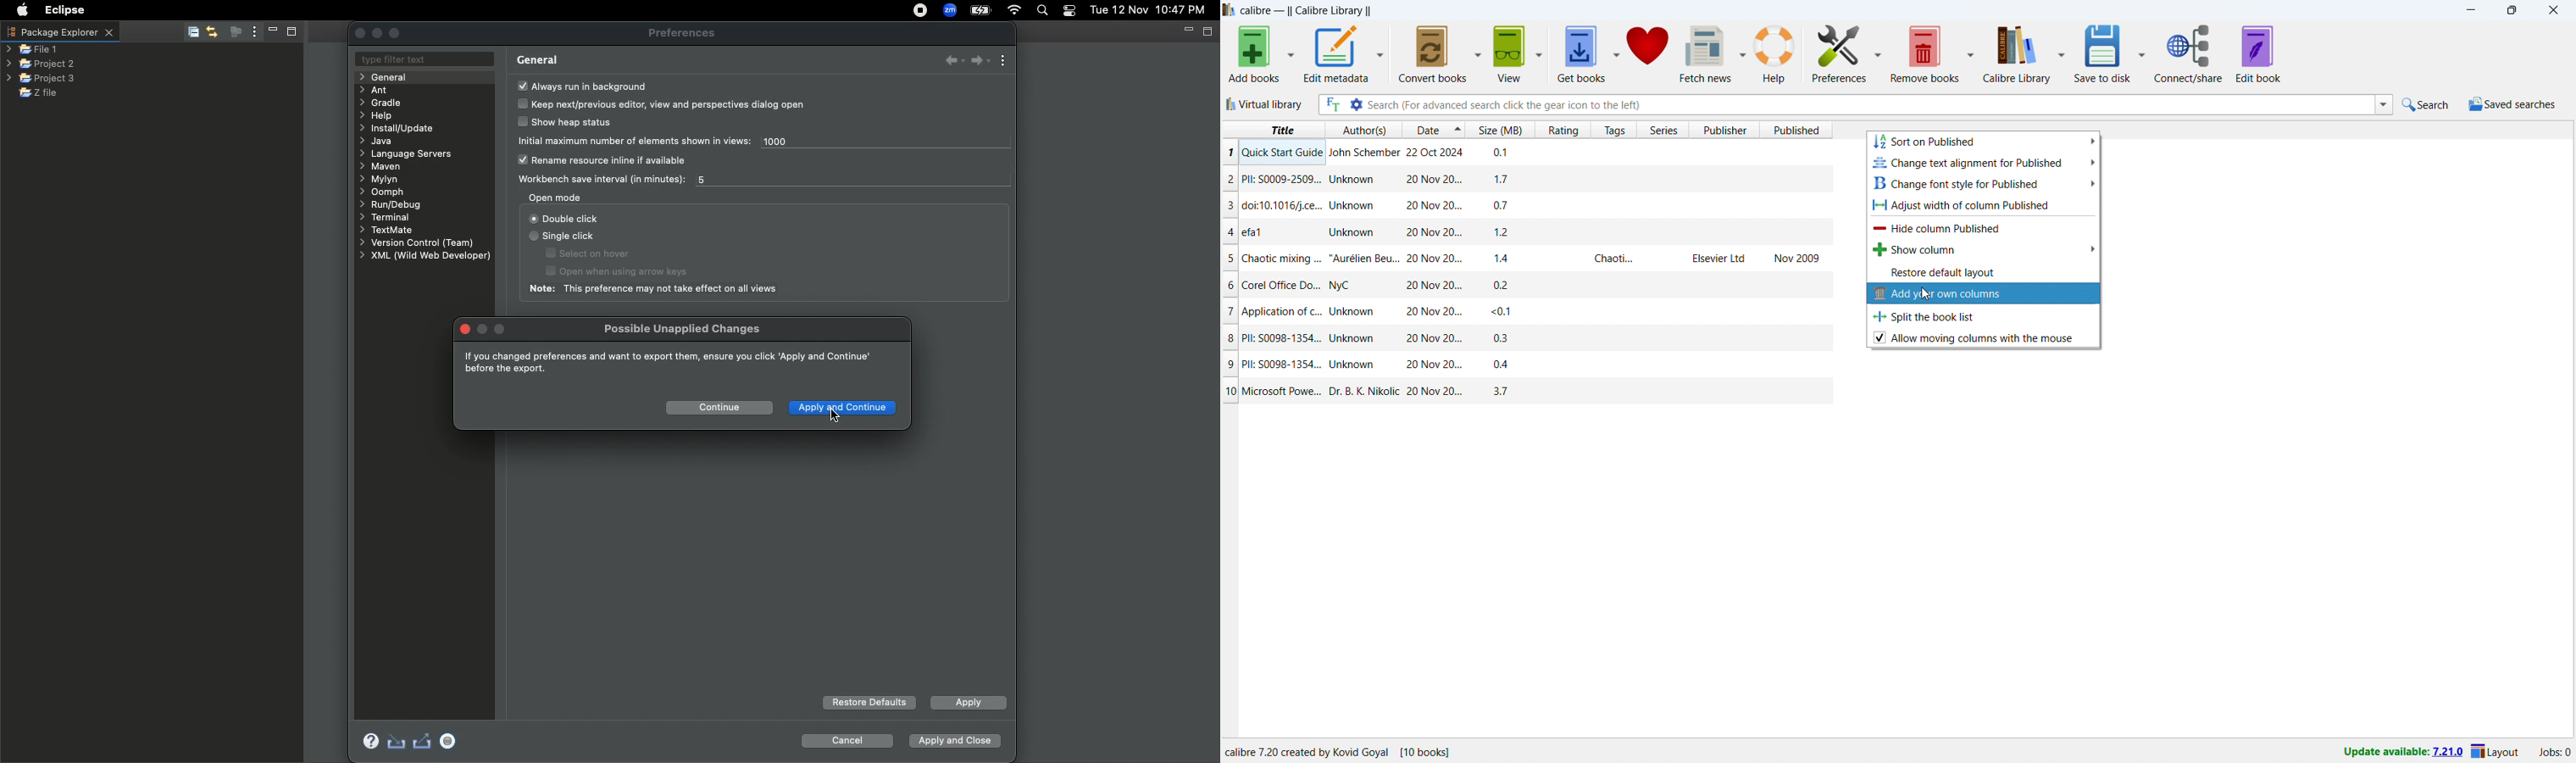 This screenshot has height=784, width=2576. What do you see at coordinates (1431, 54) in the screenshot?
I see `convert books` at bounding box center [1431, 54].